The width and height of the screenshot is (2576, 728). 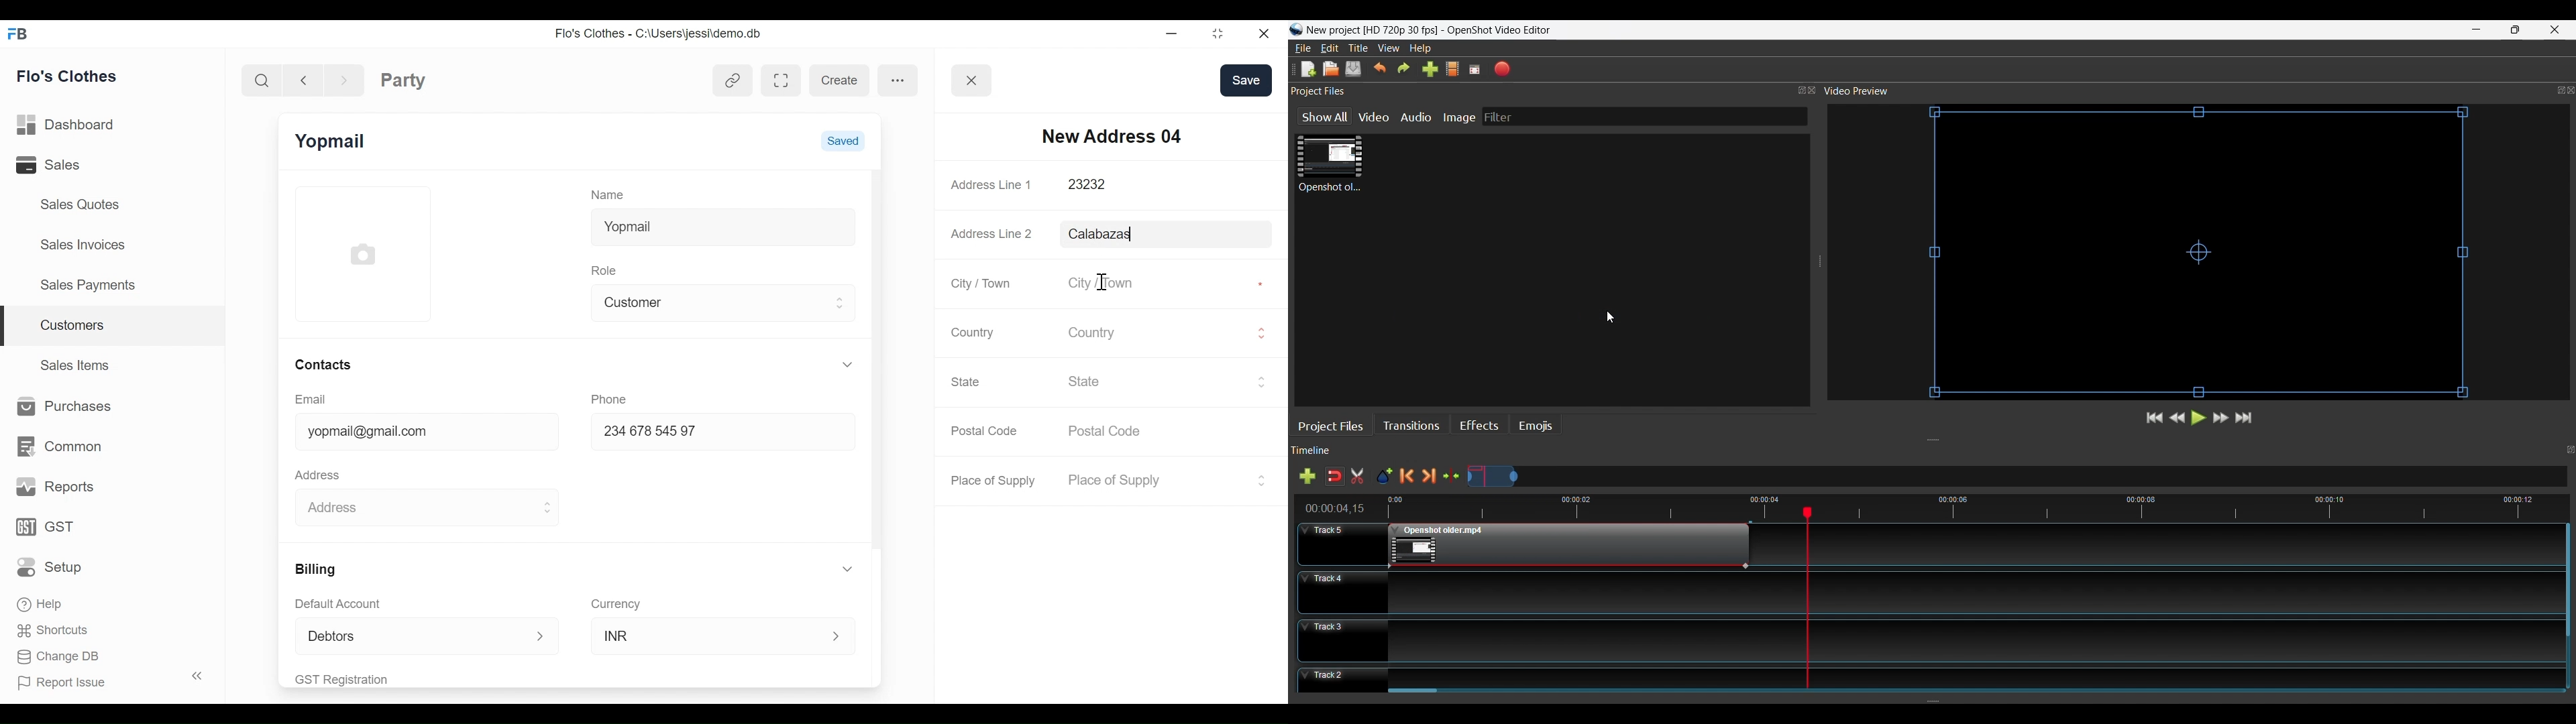 I want to click on Fullscreen, so click(x=1476, y=69).